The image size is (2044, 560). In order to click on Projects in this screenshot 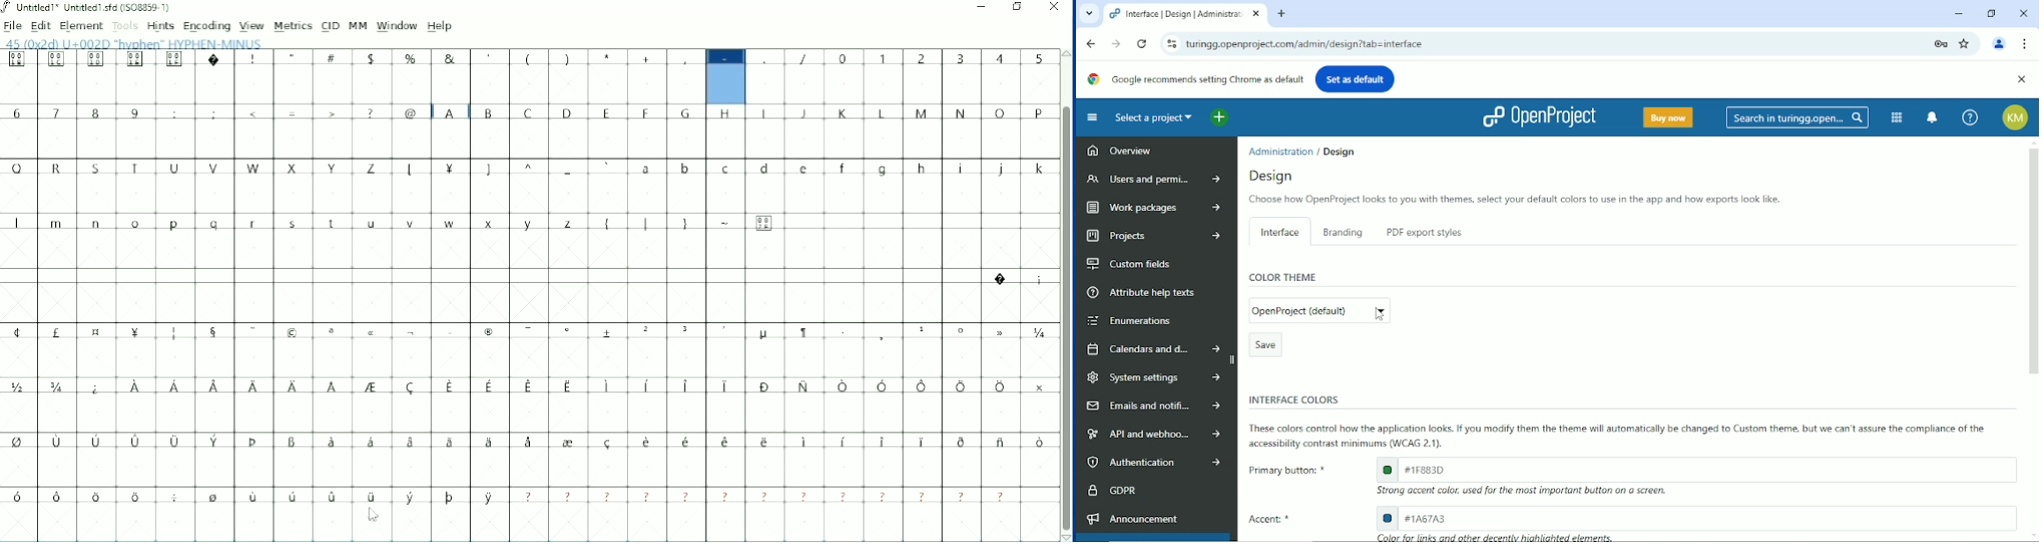, I will do `click(1150, 237)`.